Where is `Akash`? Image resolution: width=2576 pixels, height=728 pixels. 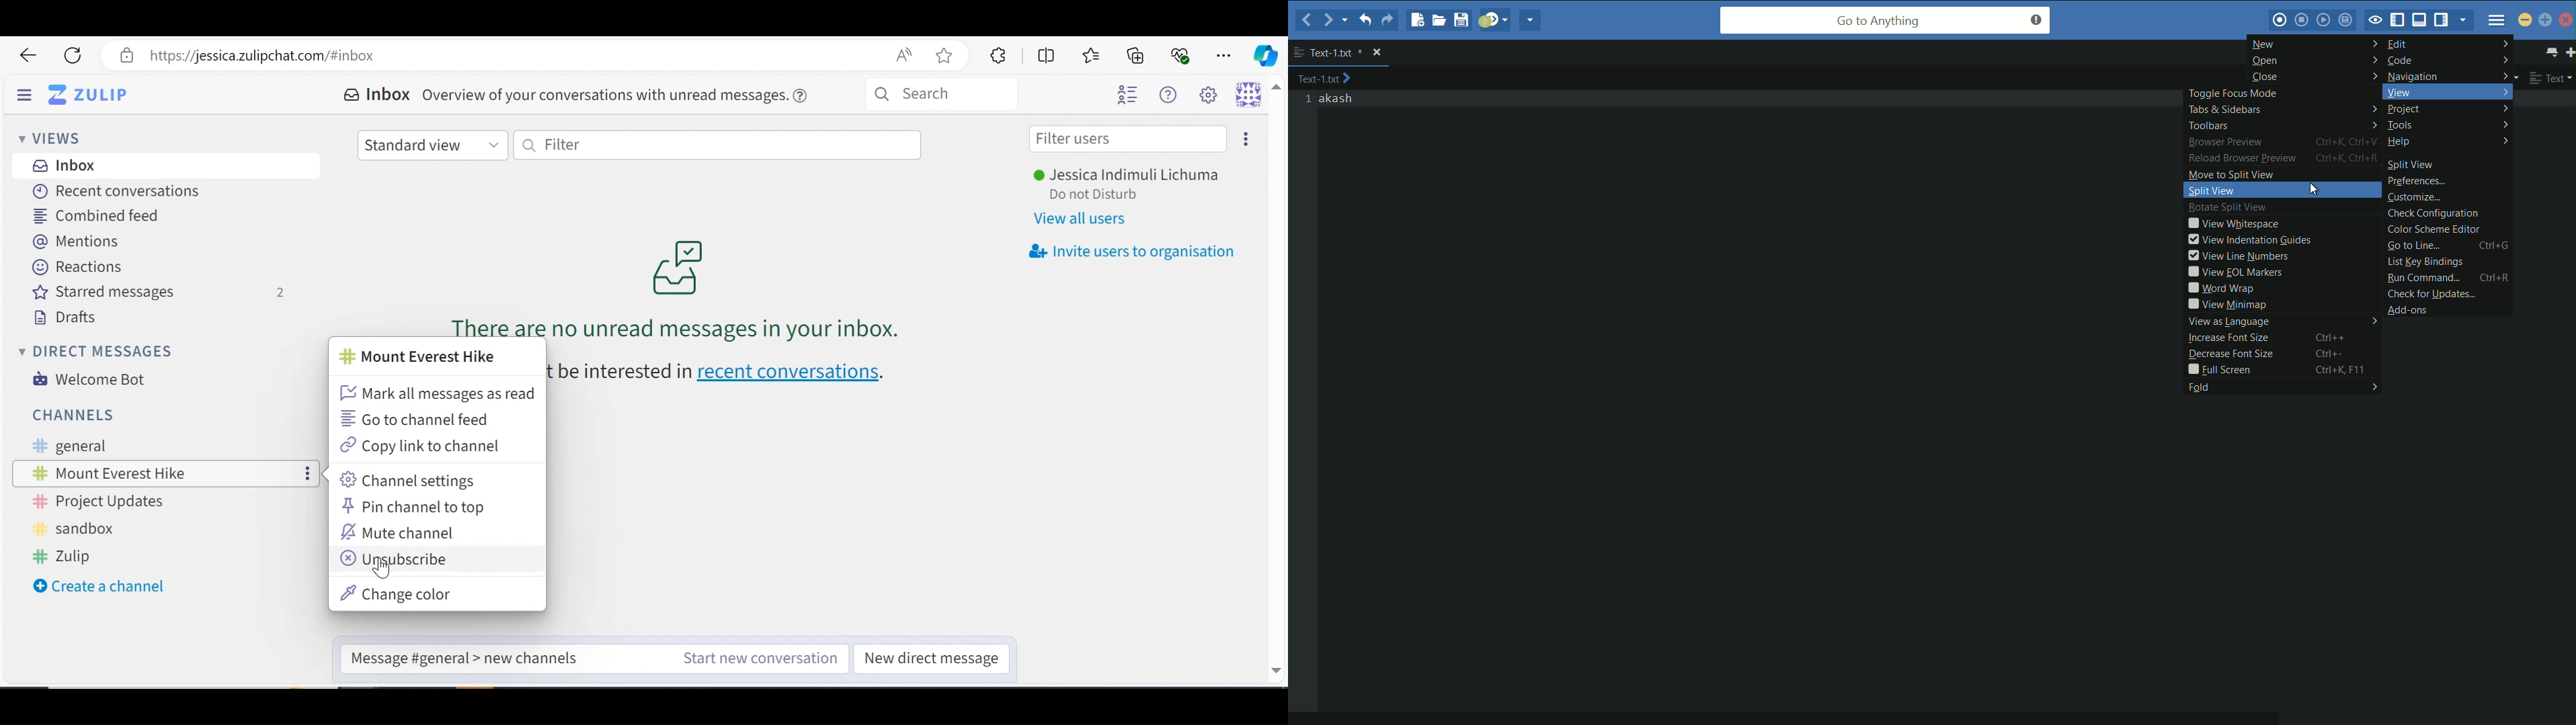 Akash is located at coordinates (1337, 99).